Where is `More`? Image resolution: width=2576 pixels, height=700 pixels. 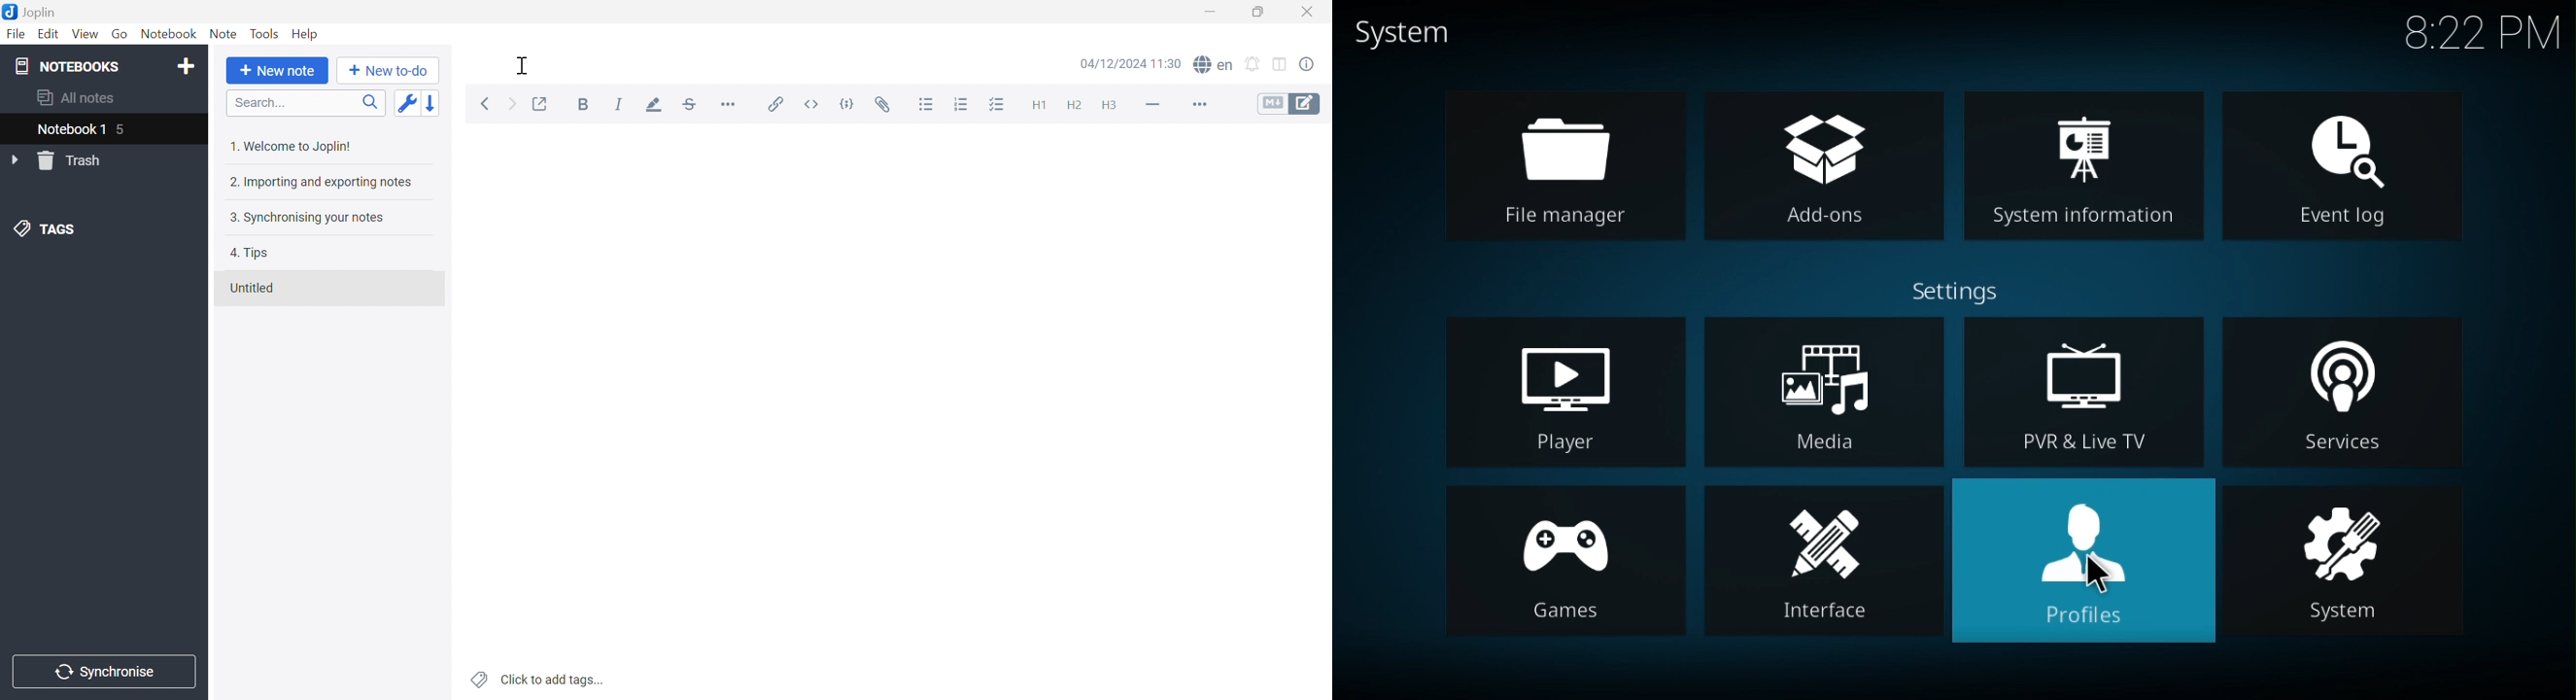
More is located at coordinates (1201, 106).